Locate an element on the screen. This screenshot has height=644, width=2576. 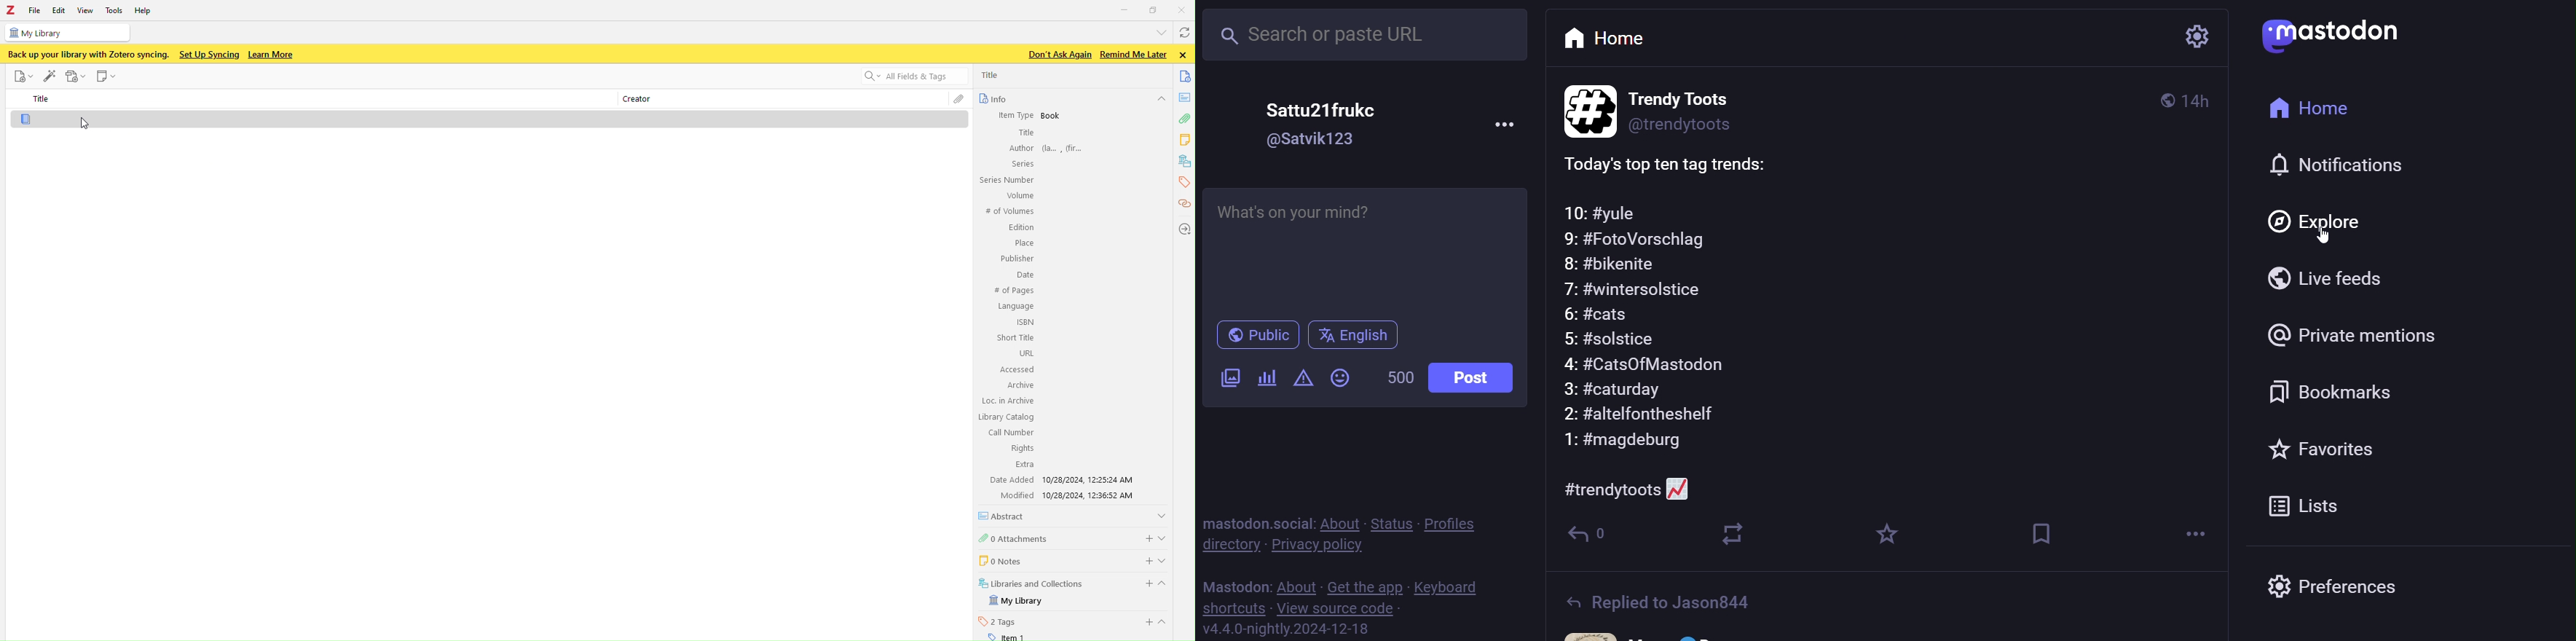
ISBN is located at coordinates (1026, 322).